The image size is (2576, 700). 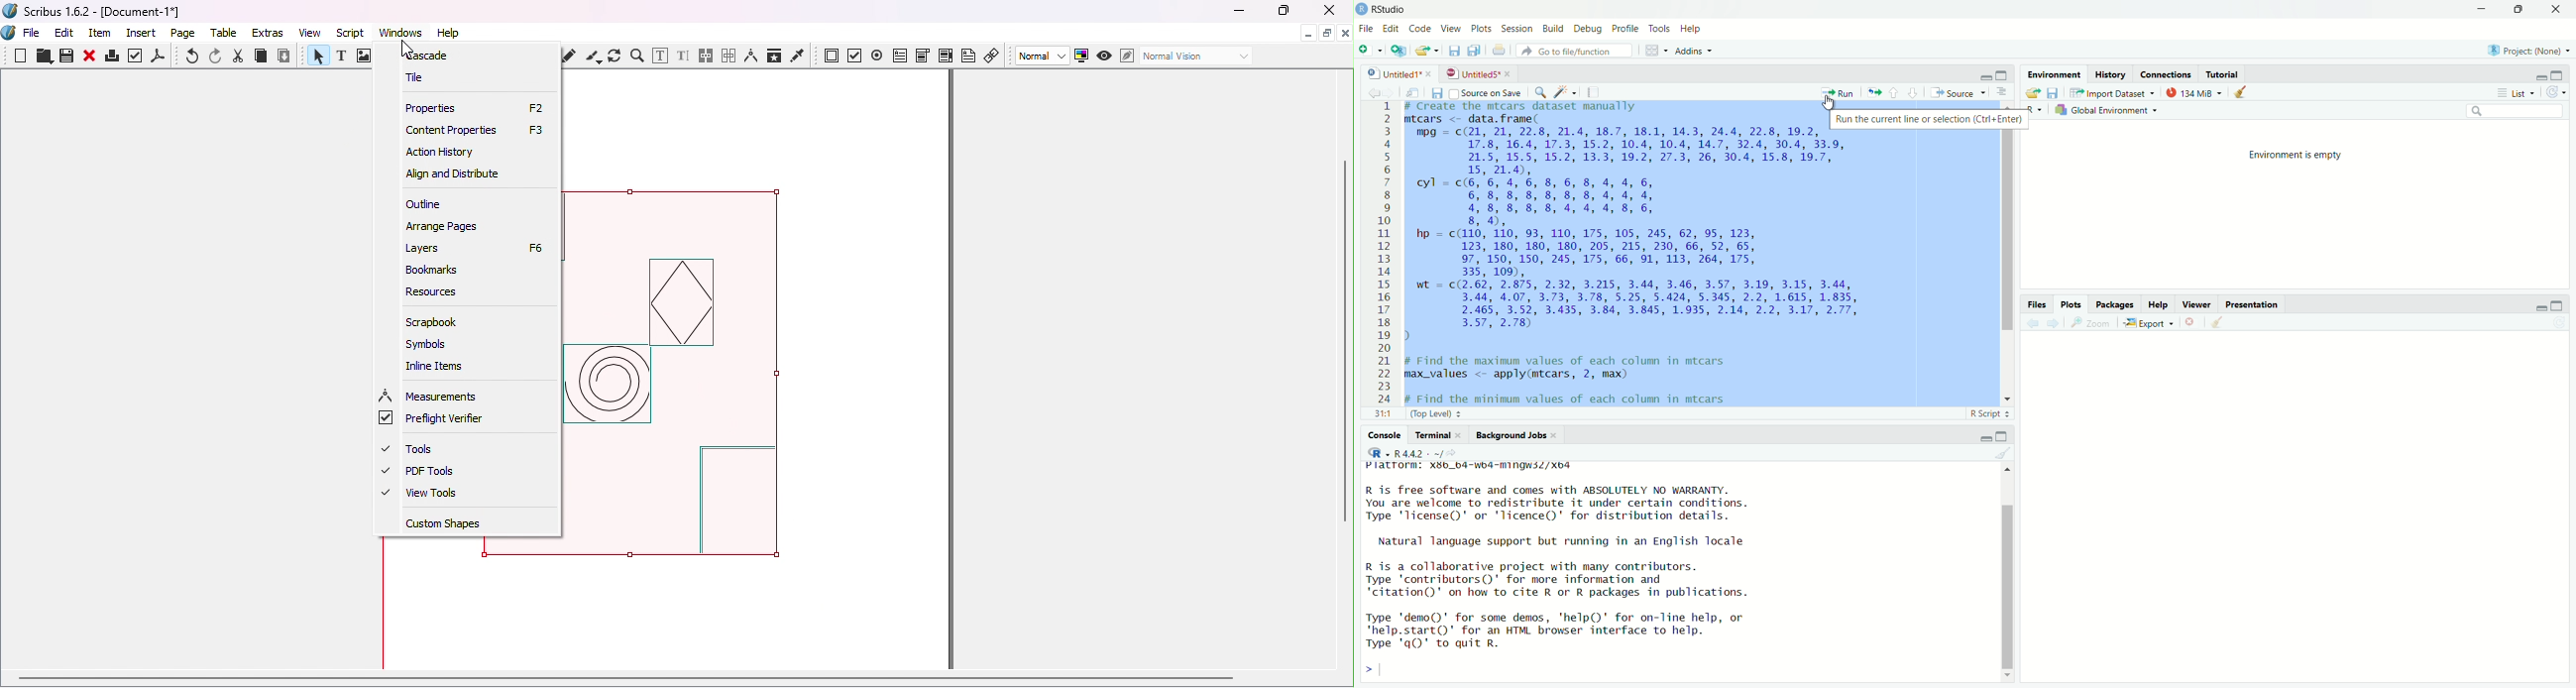 I want to click on Text annotation, so click(x=968, y=55).